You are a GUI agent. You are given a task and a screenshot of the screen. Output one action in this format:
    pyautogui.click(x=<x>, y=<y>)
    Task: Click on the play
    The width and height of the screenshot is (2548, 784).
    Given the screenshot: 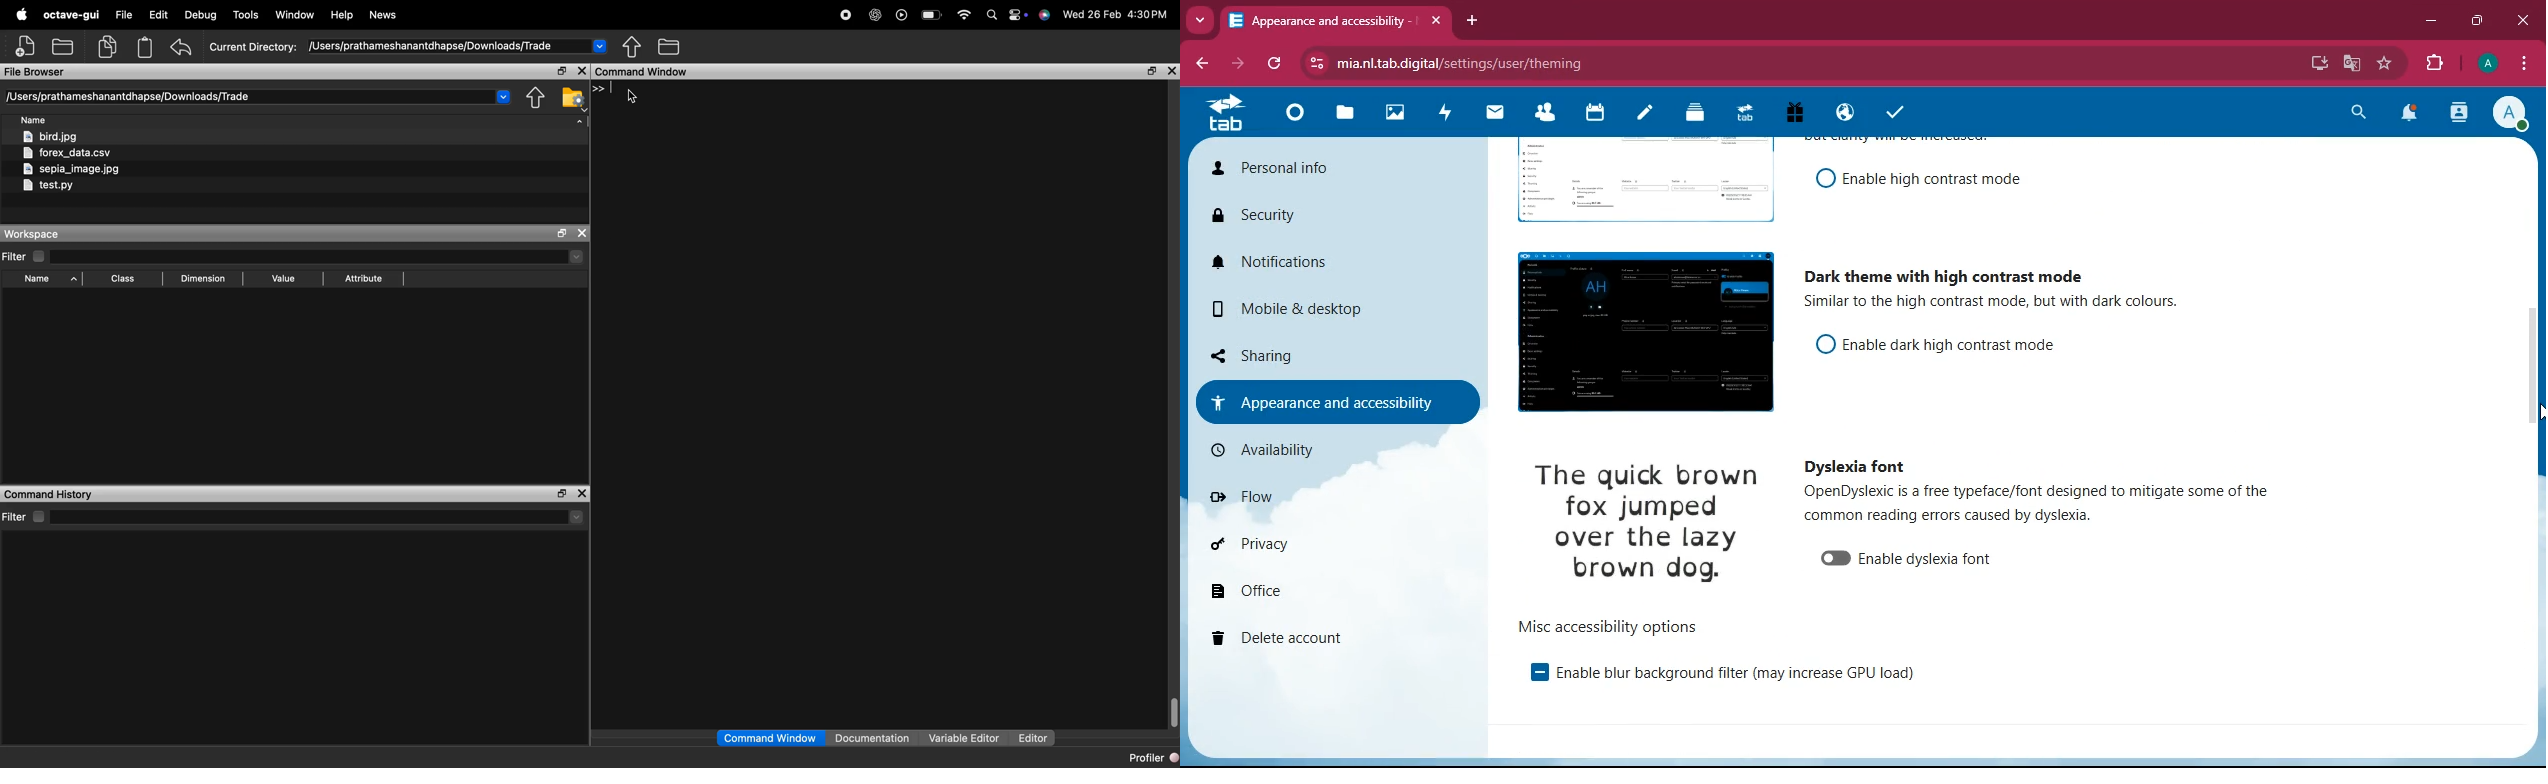 What is the action you would take?
    pyautogui.click(x=902, y=15)
    